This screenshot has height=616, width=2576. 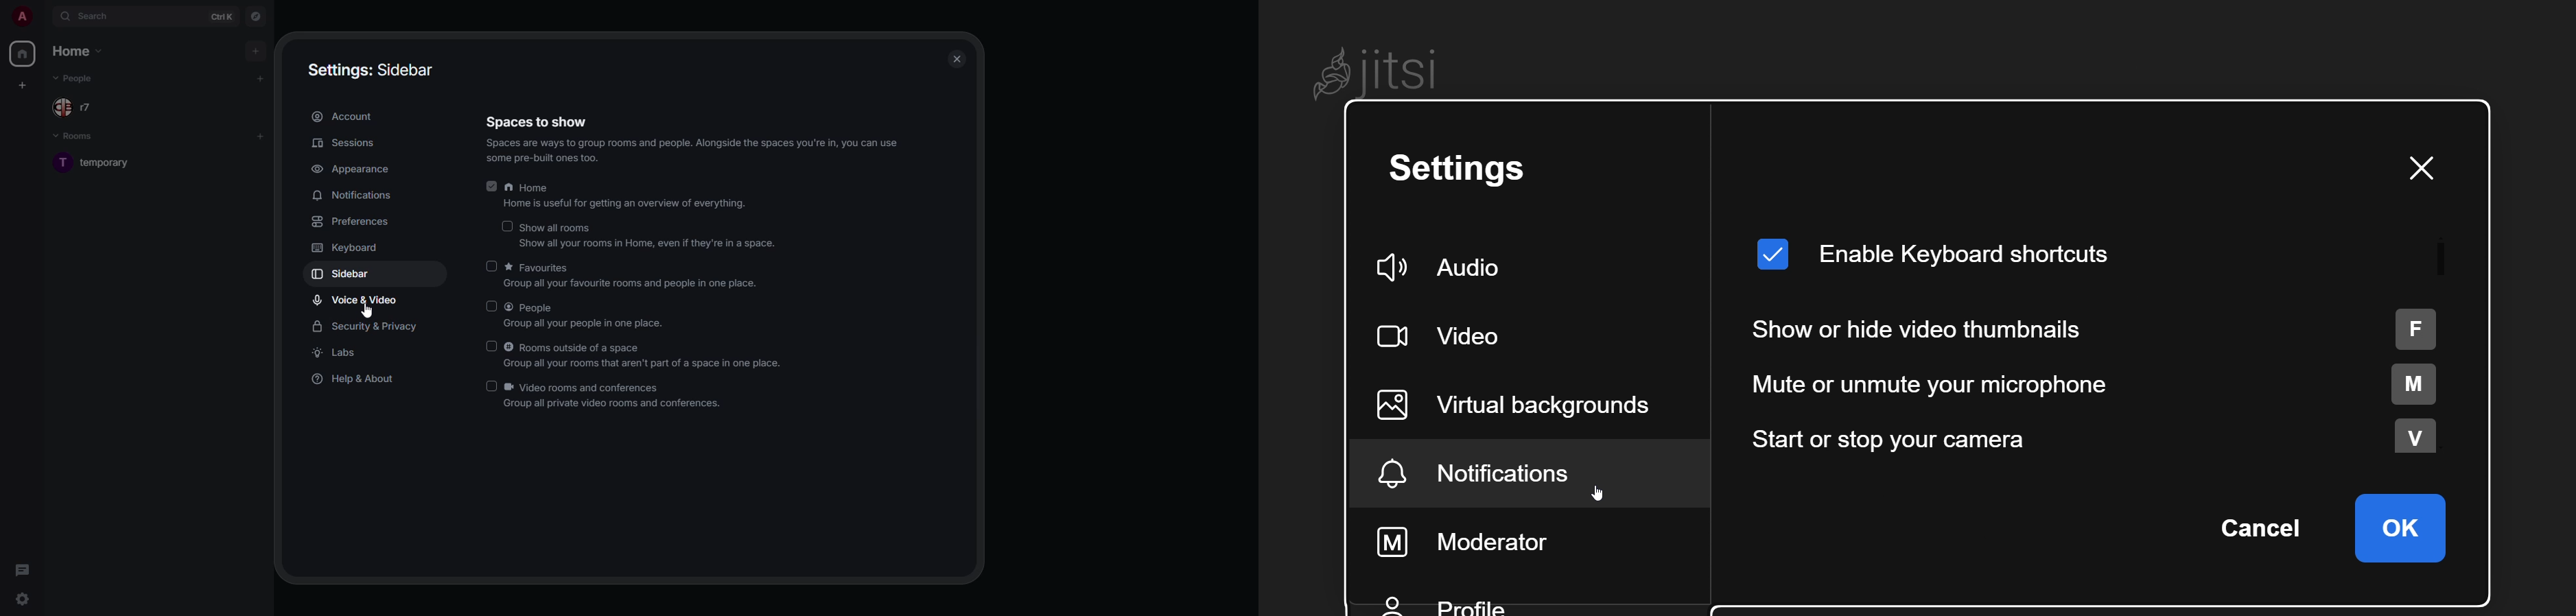 What do you see at coordinates (597, 404) in the screenshot?
I see `Group all private video rooms and conferences.` at bounding box center [597, 404].